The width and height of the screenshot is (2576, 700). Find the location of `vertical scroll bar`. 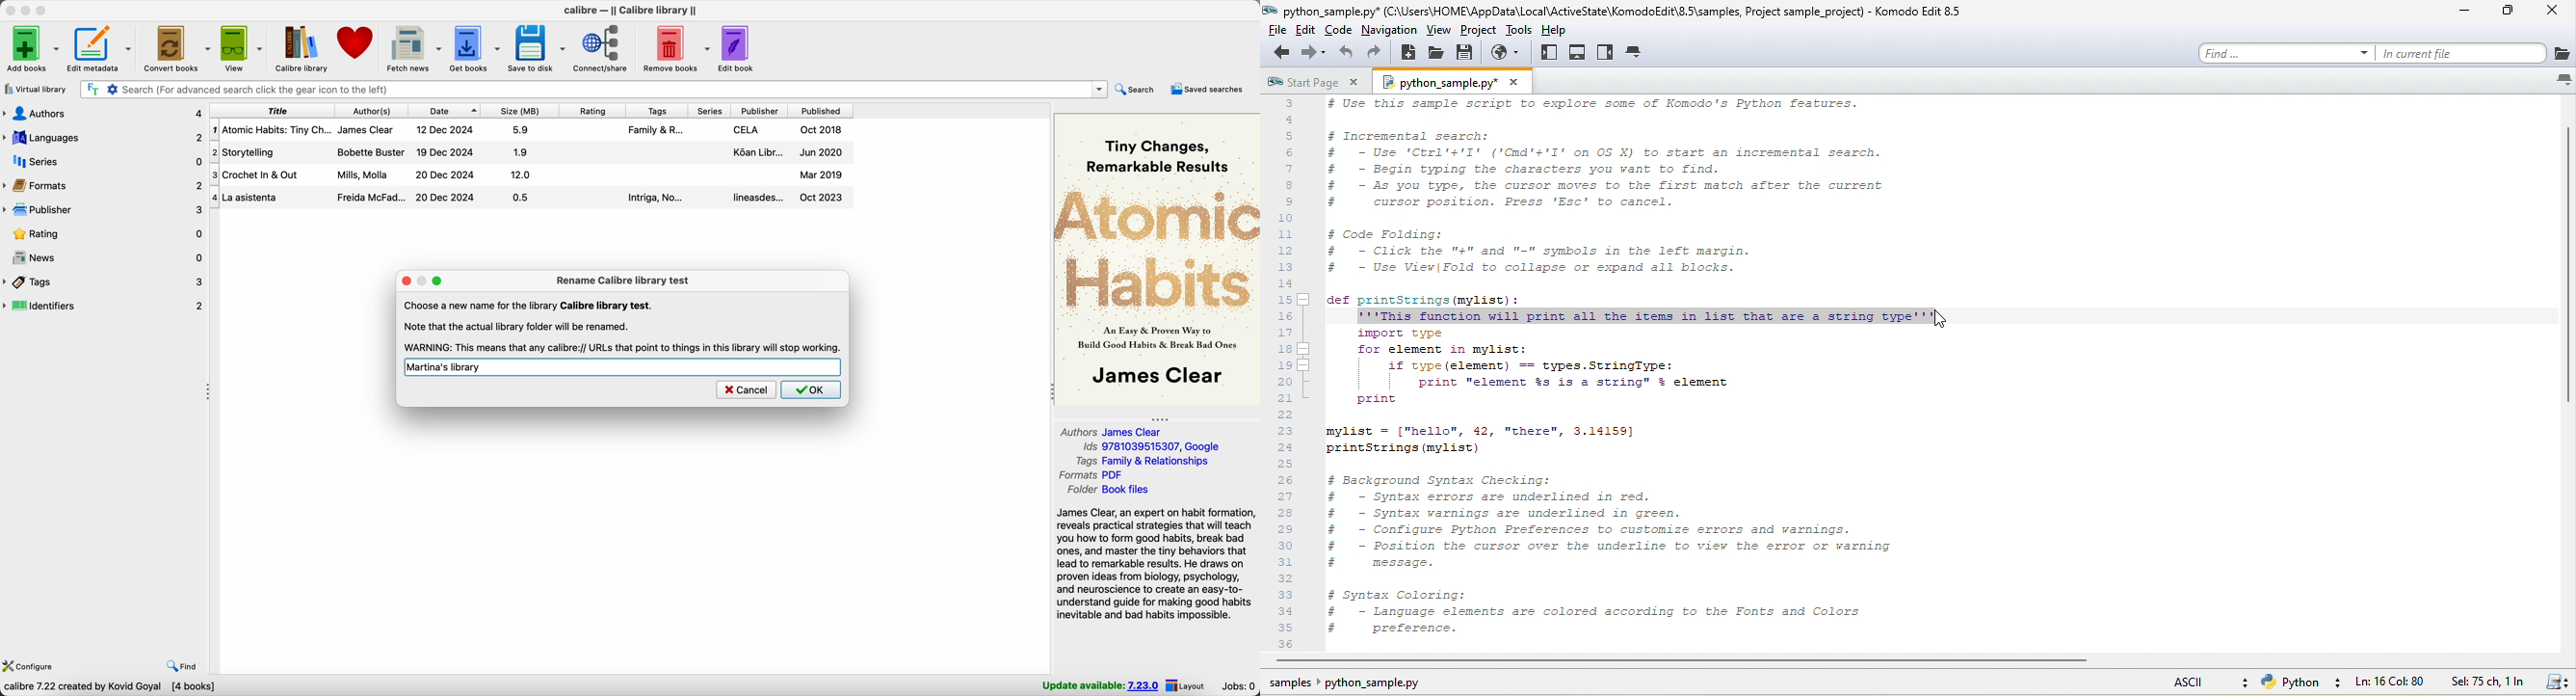

vertical scroll bar is located at coordinates (2563, 259).